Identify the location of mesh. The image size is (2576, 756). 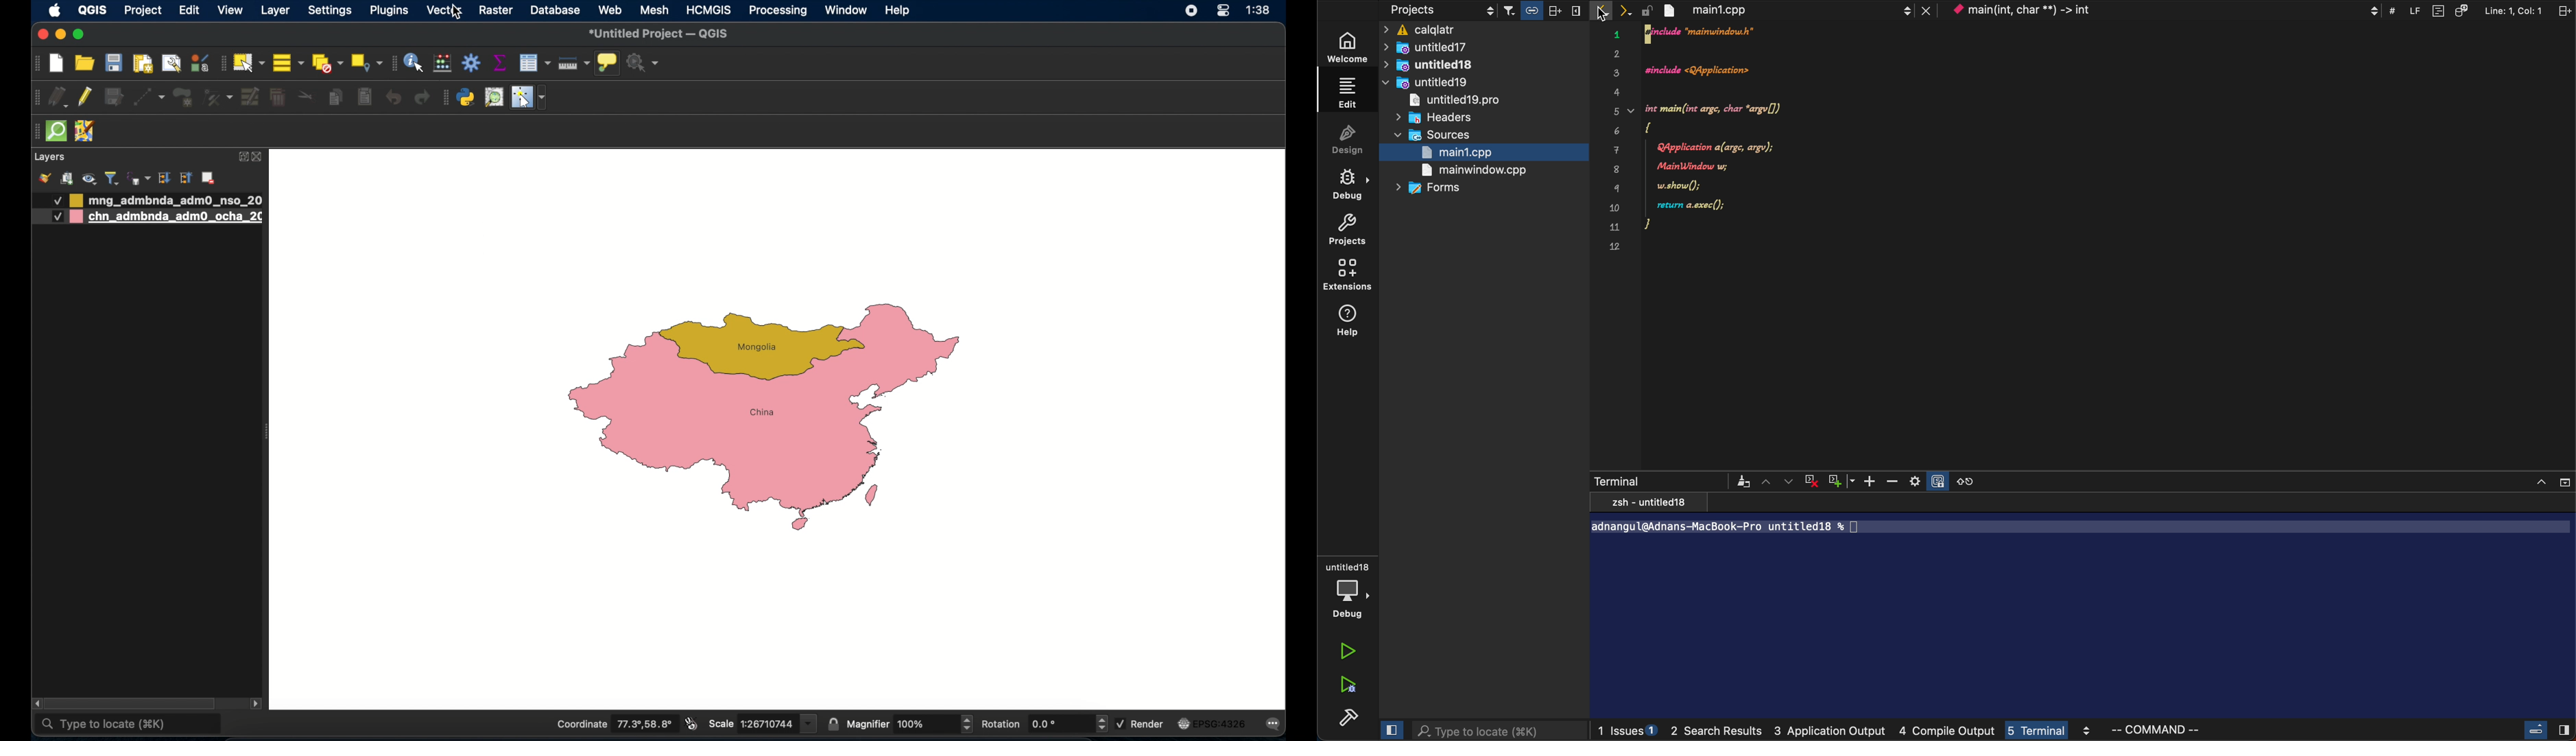
(654, 10).